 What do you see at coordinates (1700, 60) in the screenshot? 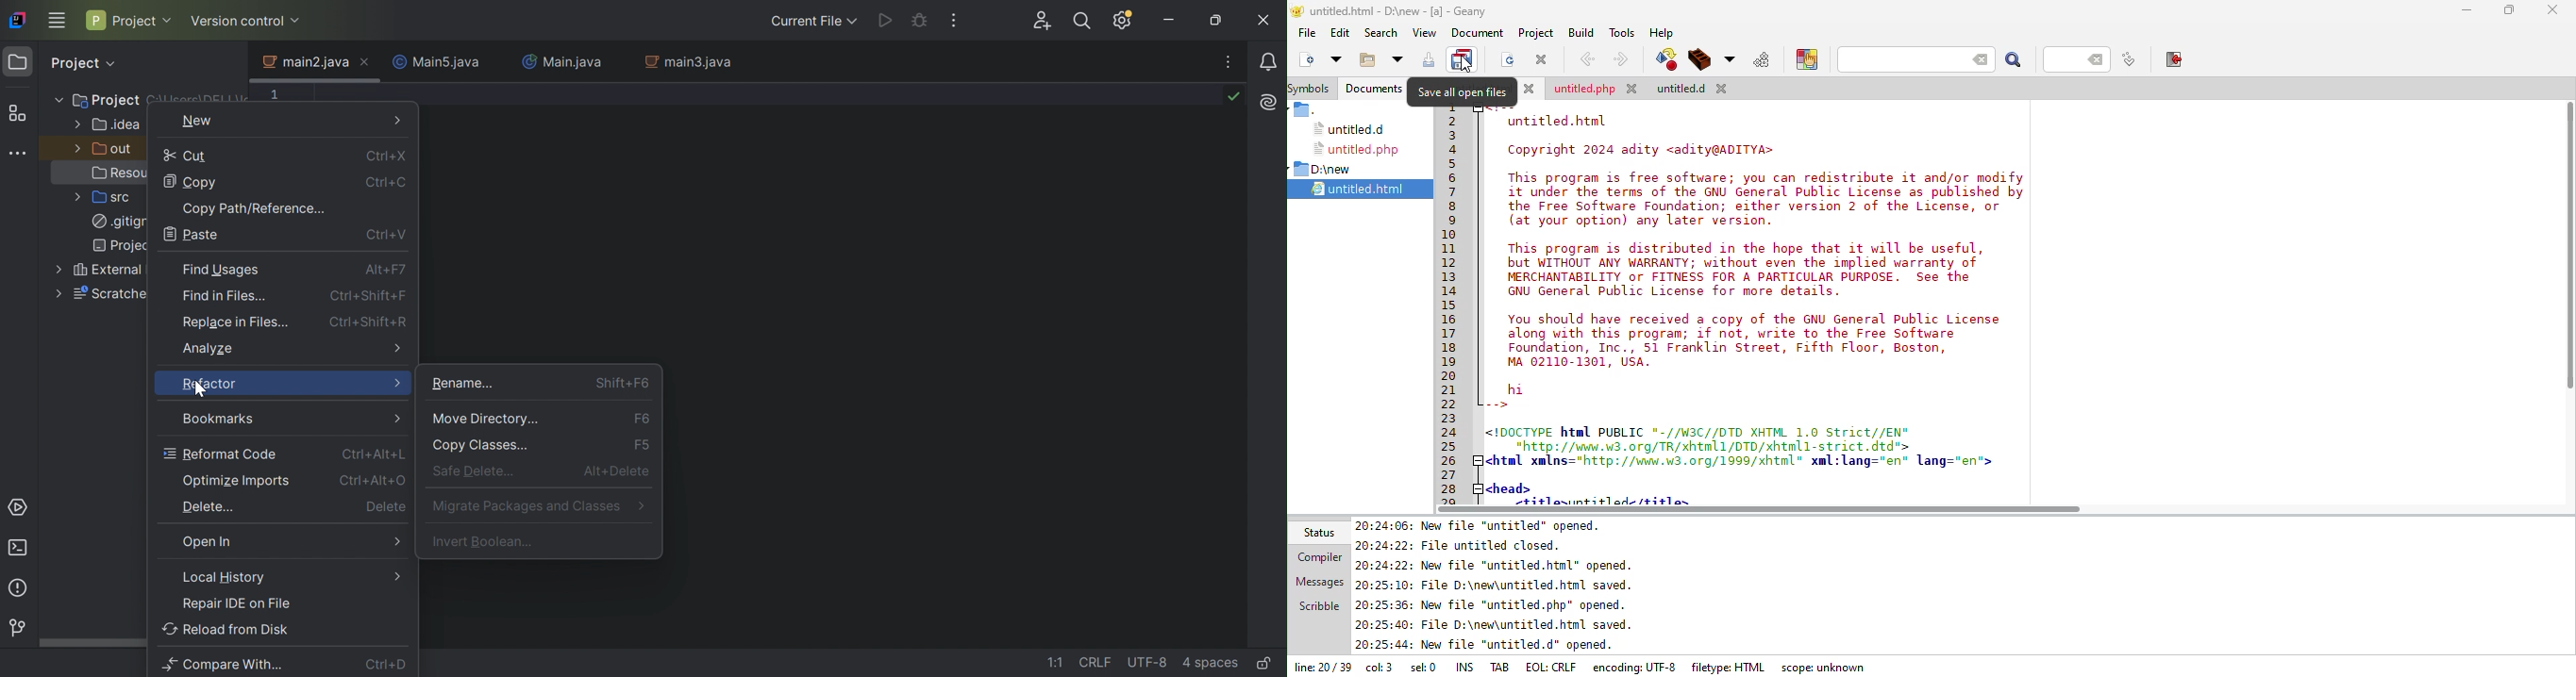
I see `build` at bounding box center [1700, 60].